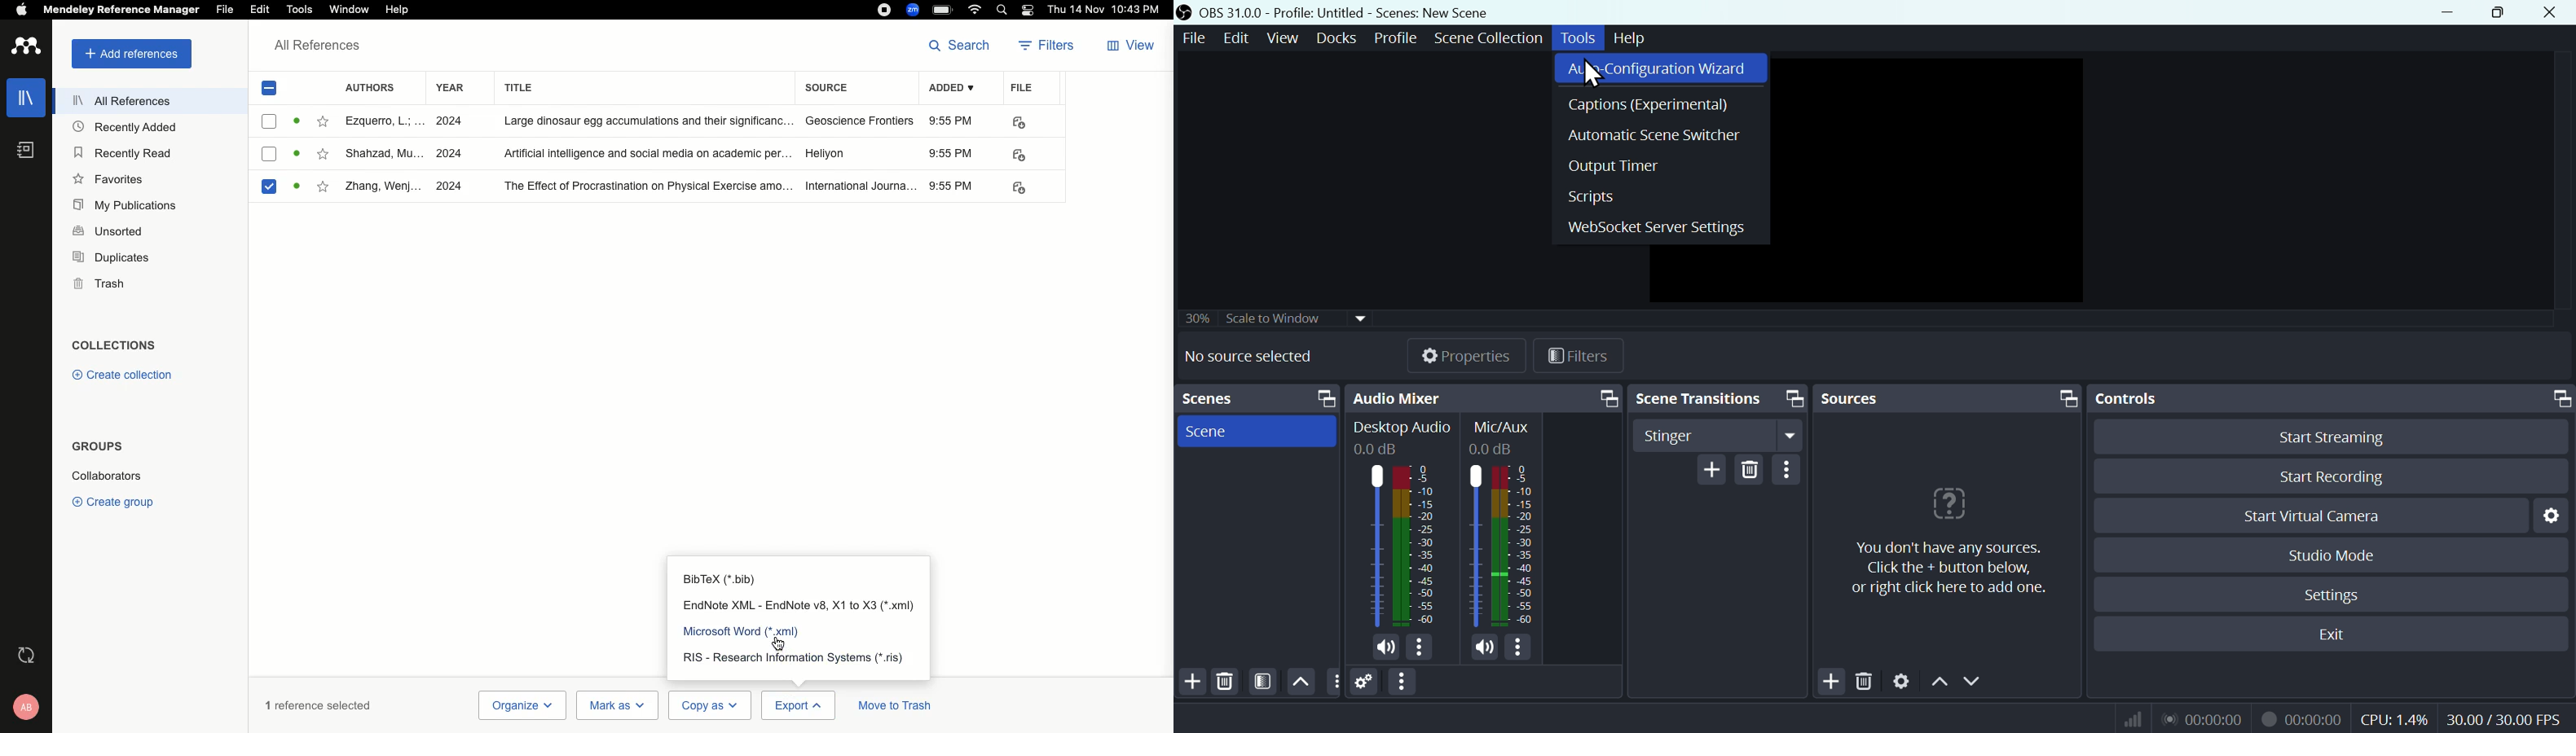 The image size is (2576, 756). Describe the element at coordinates (1295, 317) in the screenshot. I see `30% scale widow ` at that location.